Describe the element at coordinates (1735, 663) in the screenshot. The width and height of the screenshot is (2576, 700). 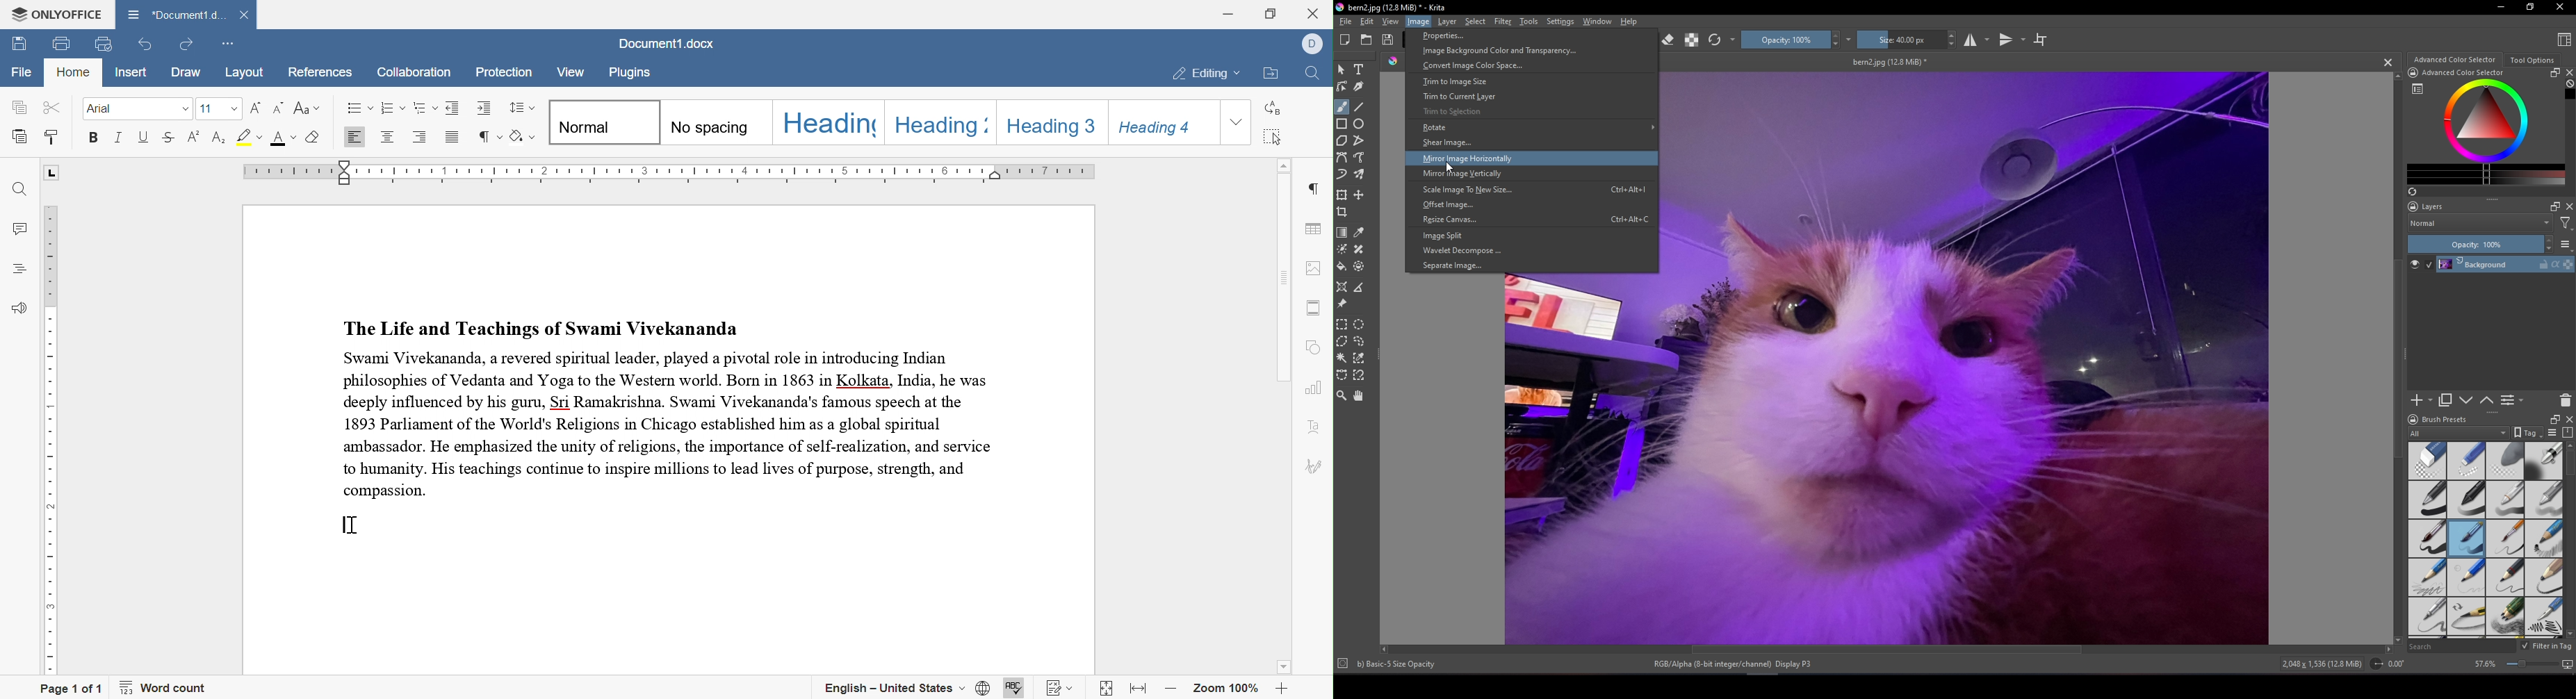
I see `RGB/Alpha (8-bit integer/channel), display P3` at that location.